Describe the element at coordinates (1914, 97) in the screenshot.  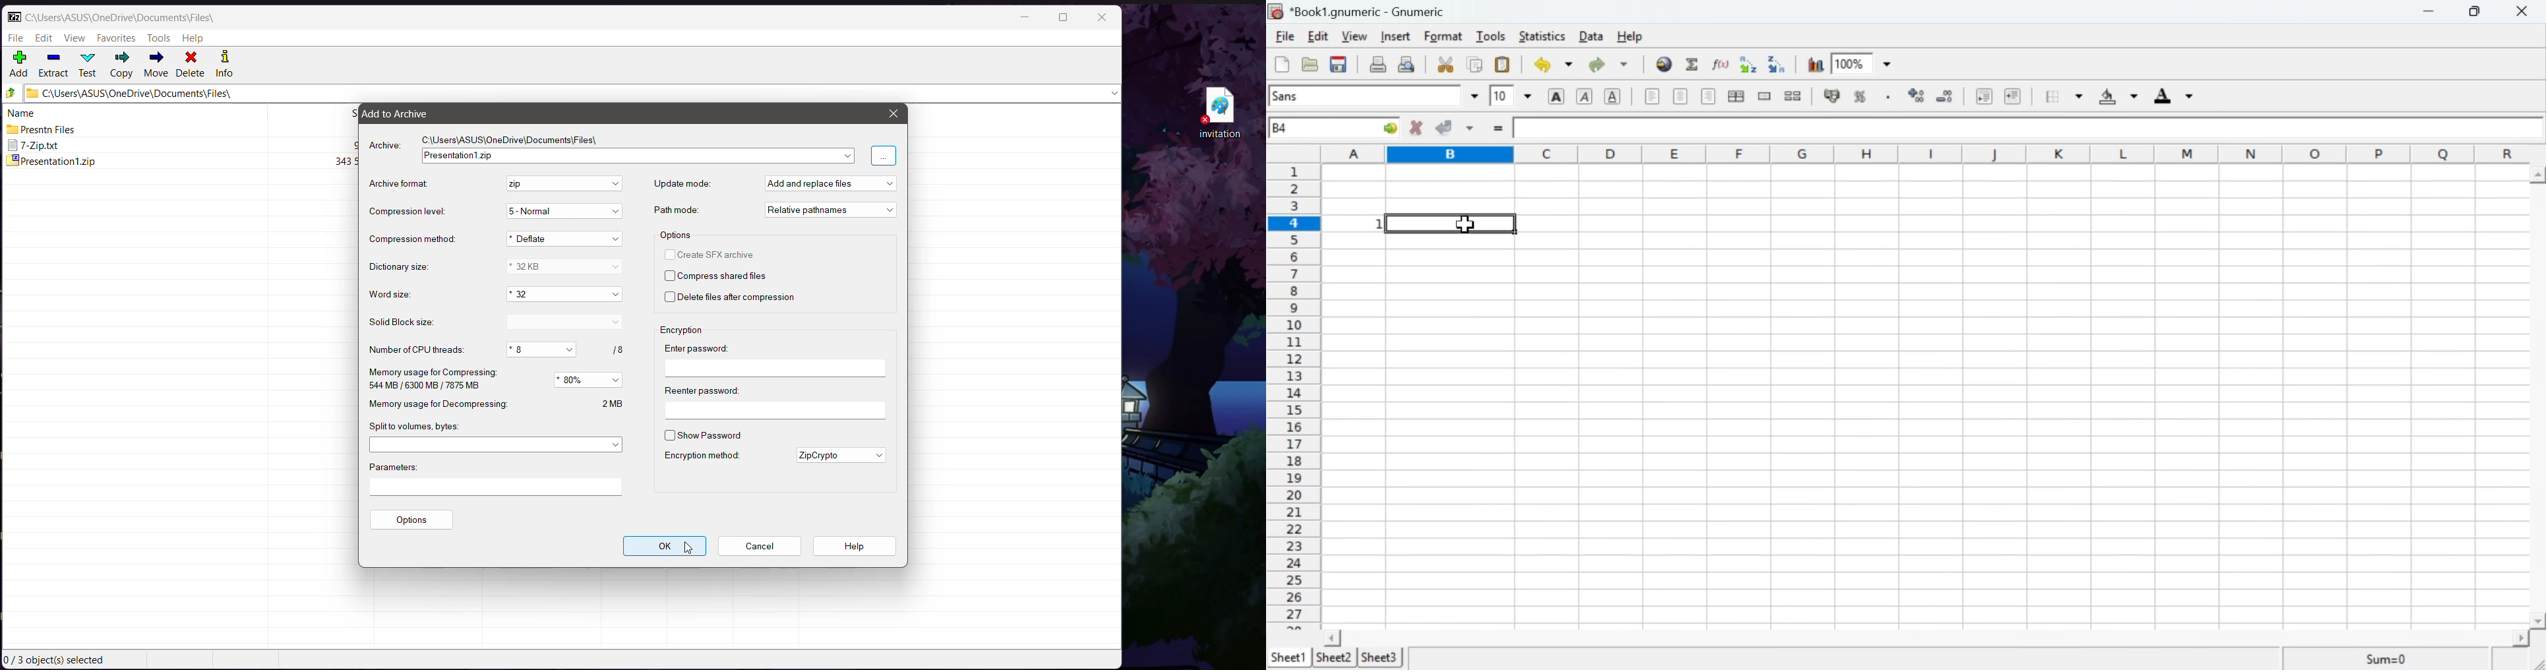
I see `Sort by ascending` at that location.